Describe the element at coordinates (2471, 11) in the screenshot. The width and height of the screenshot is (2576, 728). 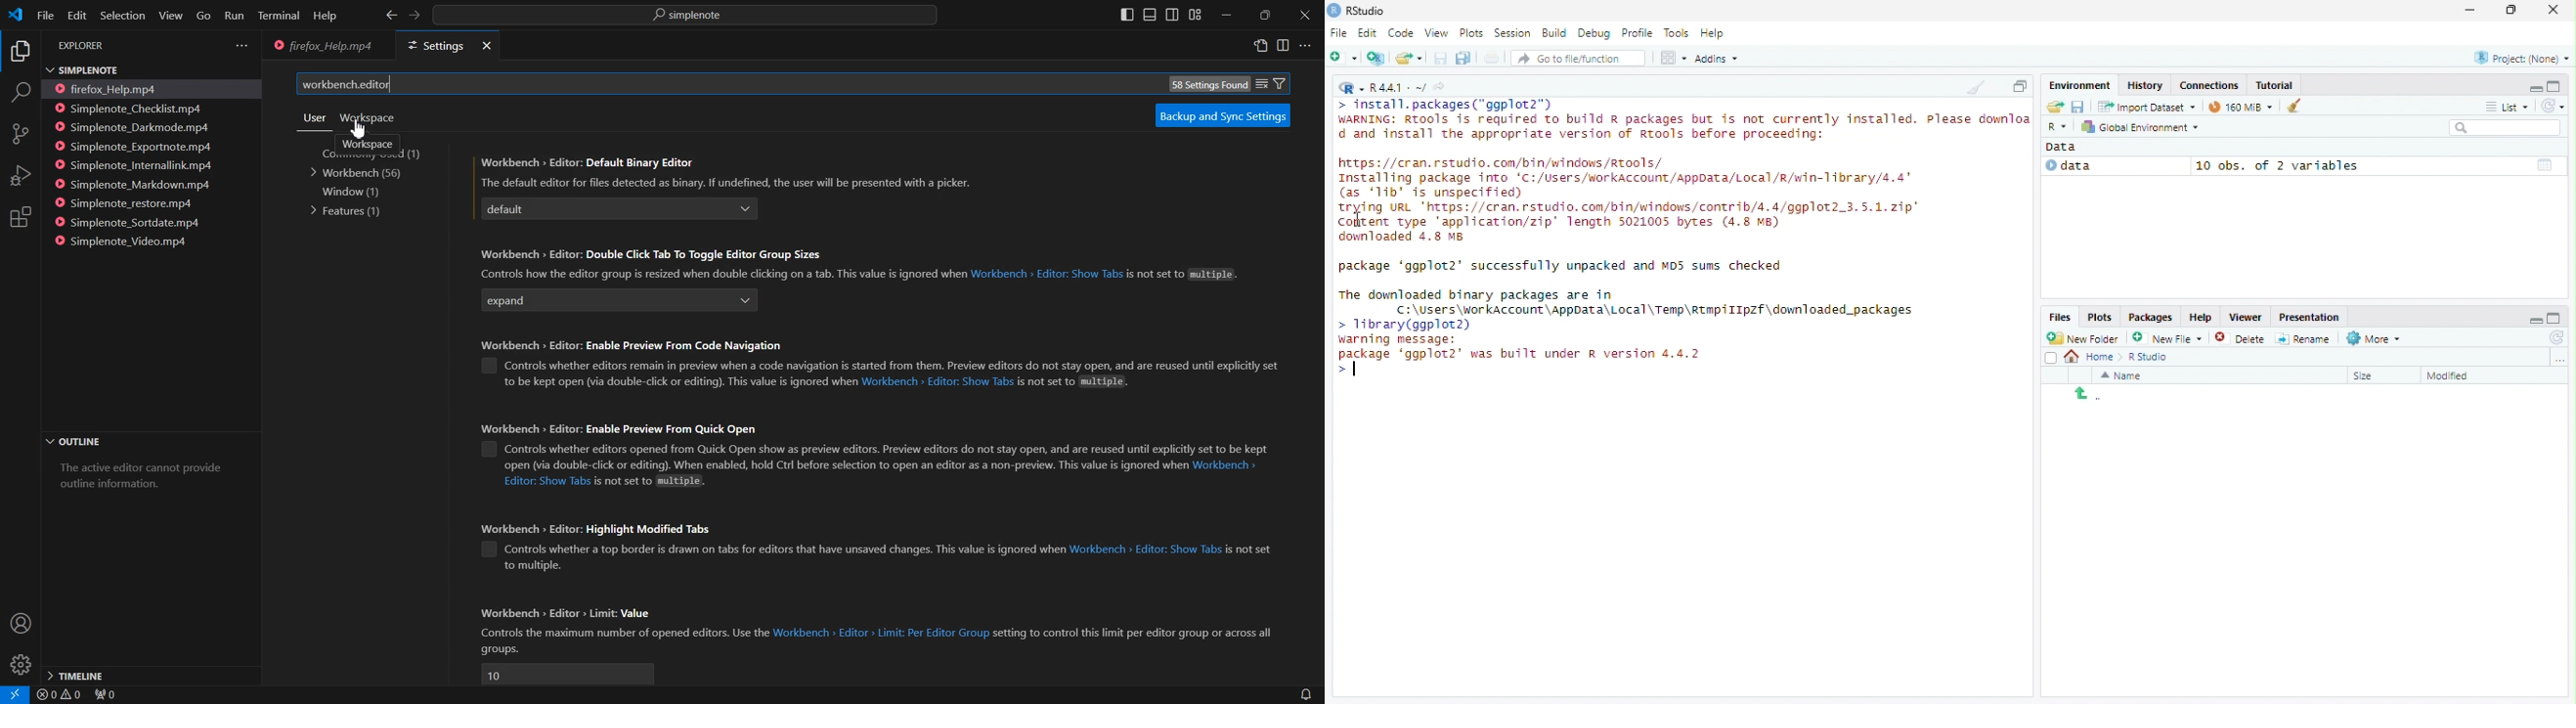
I see `minimize` at that location.